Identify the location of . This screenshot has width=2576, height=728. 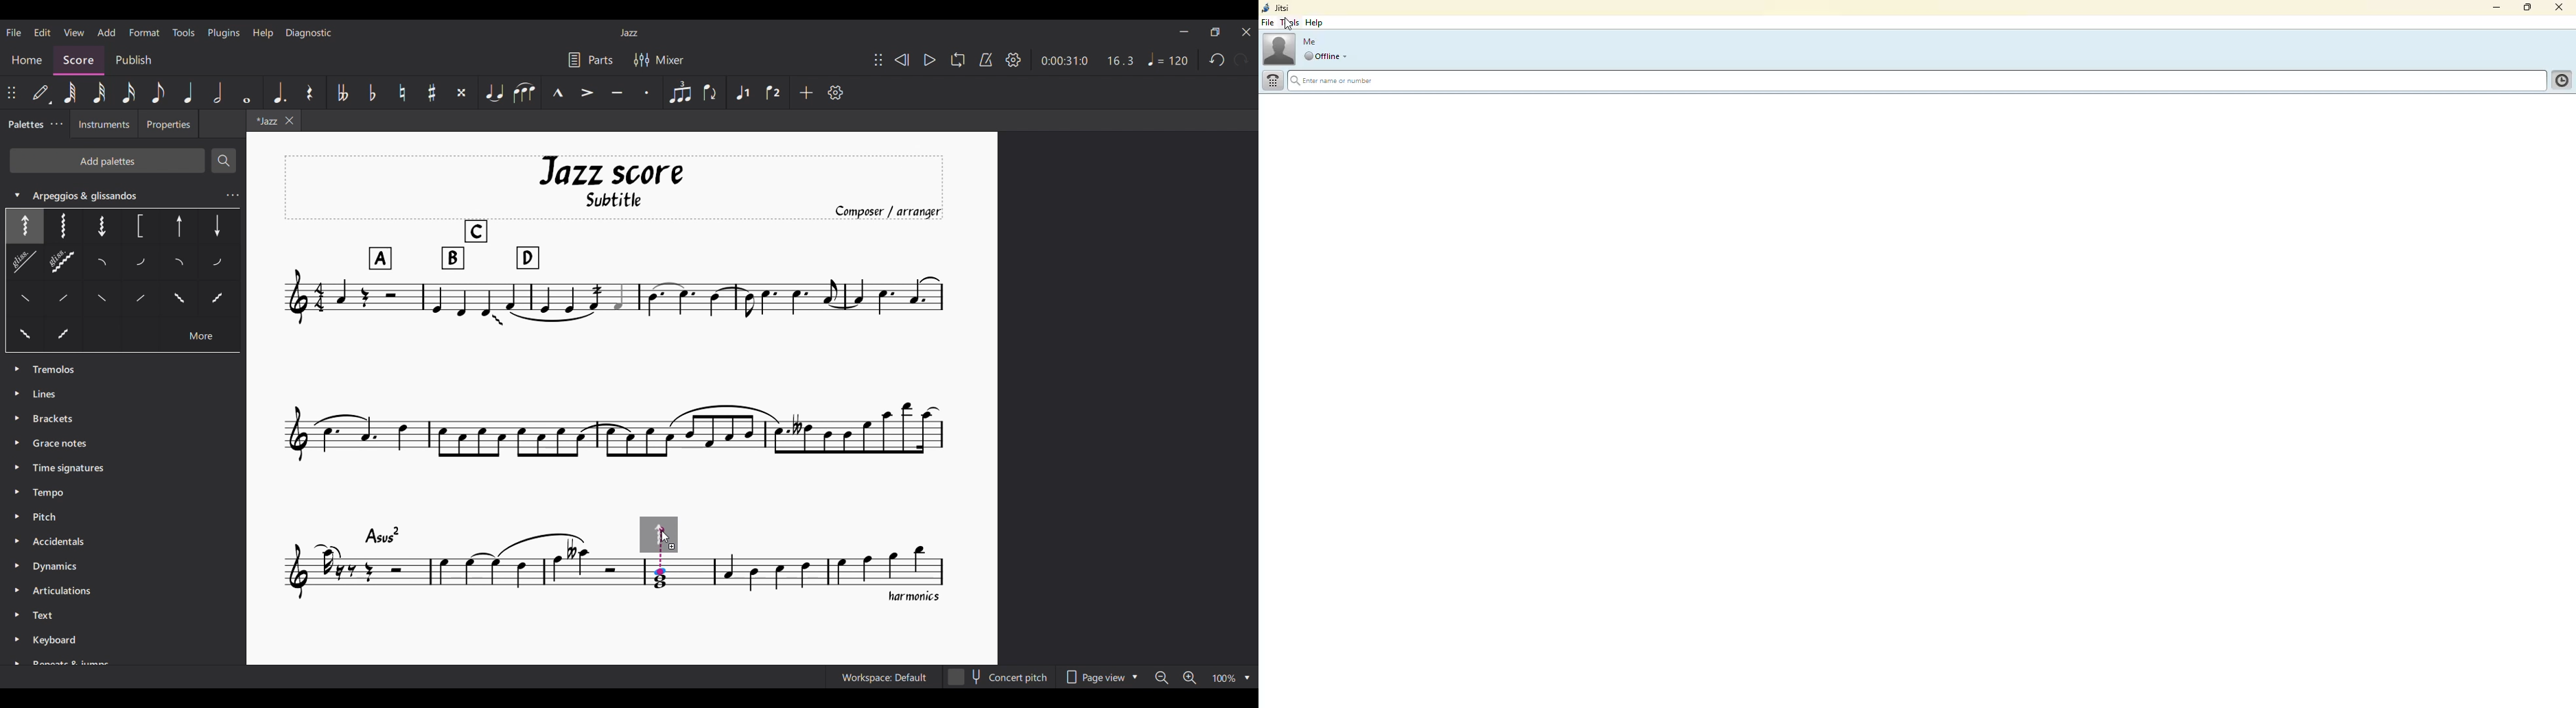
(104, 227).